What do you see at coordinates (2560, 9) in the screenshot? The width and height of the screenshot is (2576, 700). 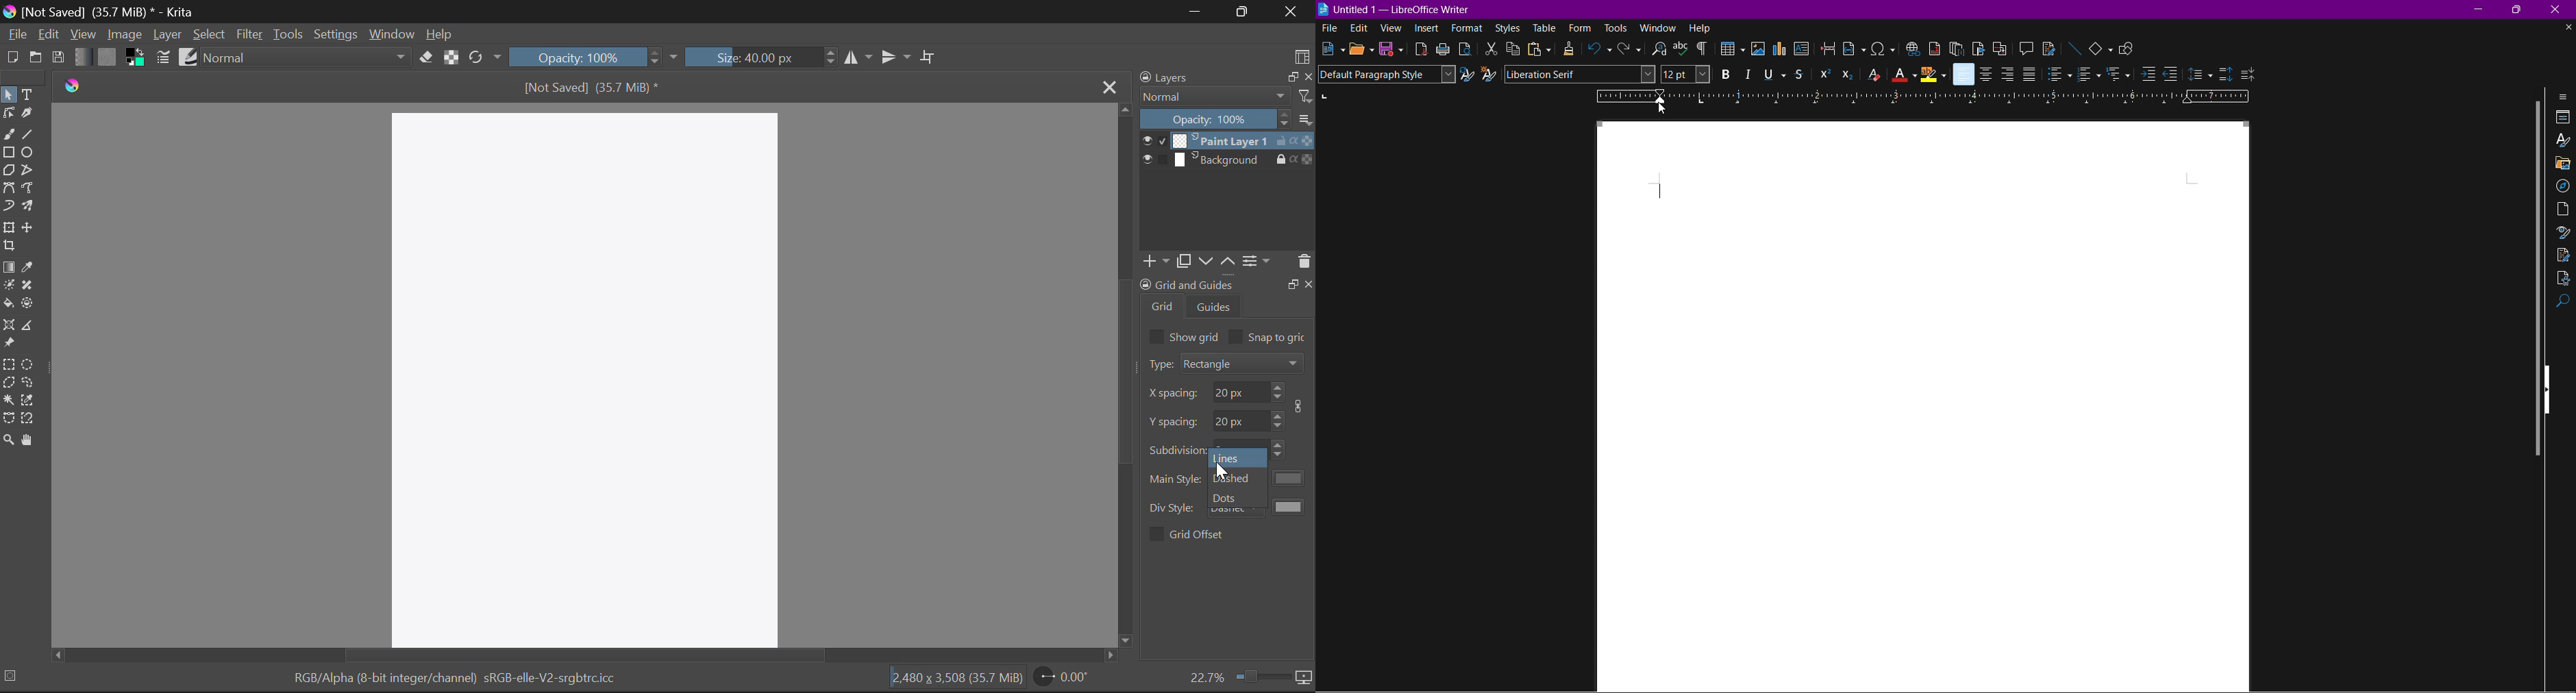 I see `Close` at bounding box center [2560, 9].